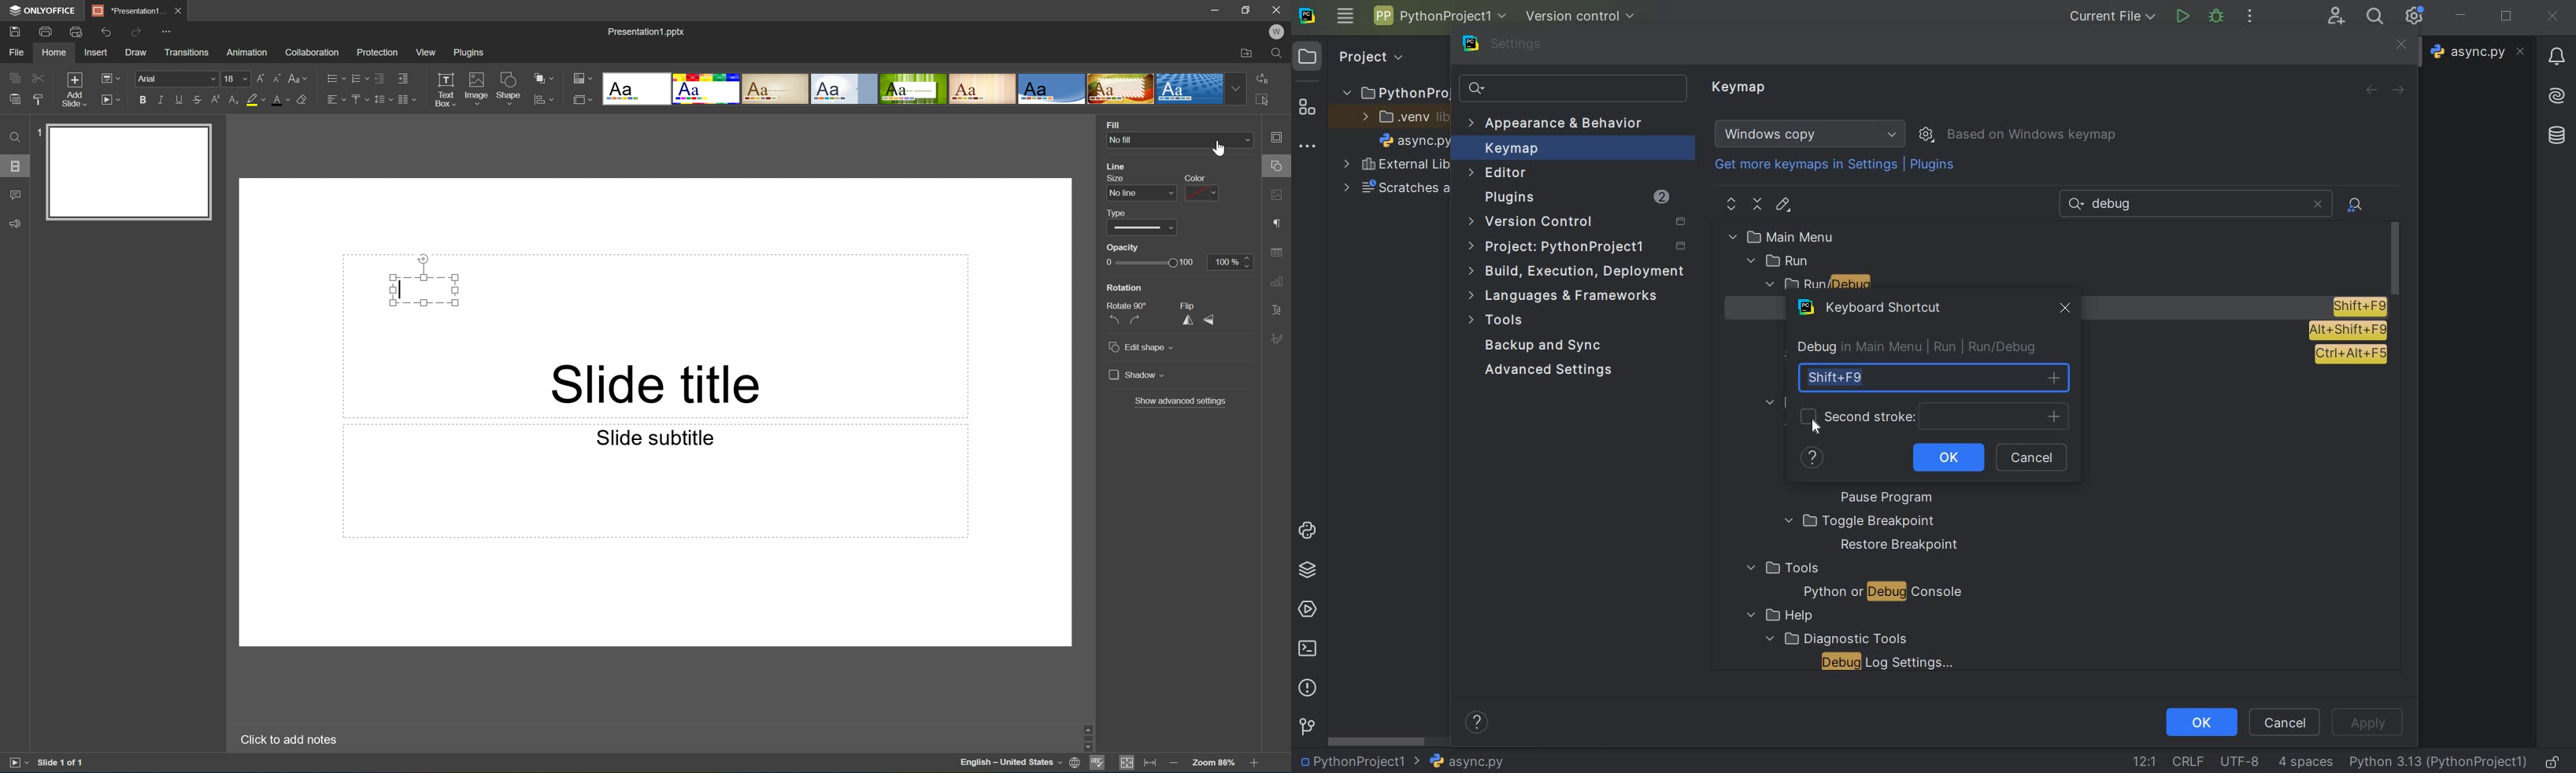  Describe the element at coordinates (62, 762) in the screenshot. I see `Slide 1 of 1` at that location.